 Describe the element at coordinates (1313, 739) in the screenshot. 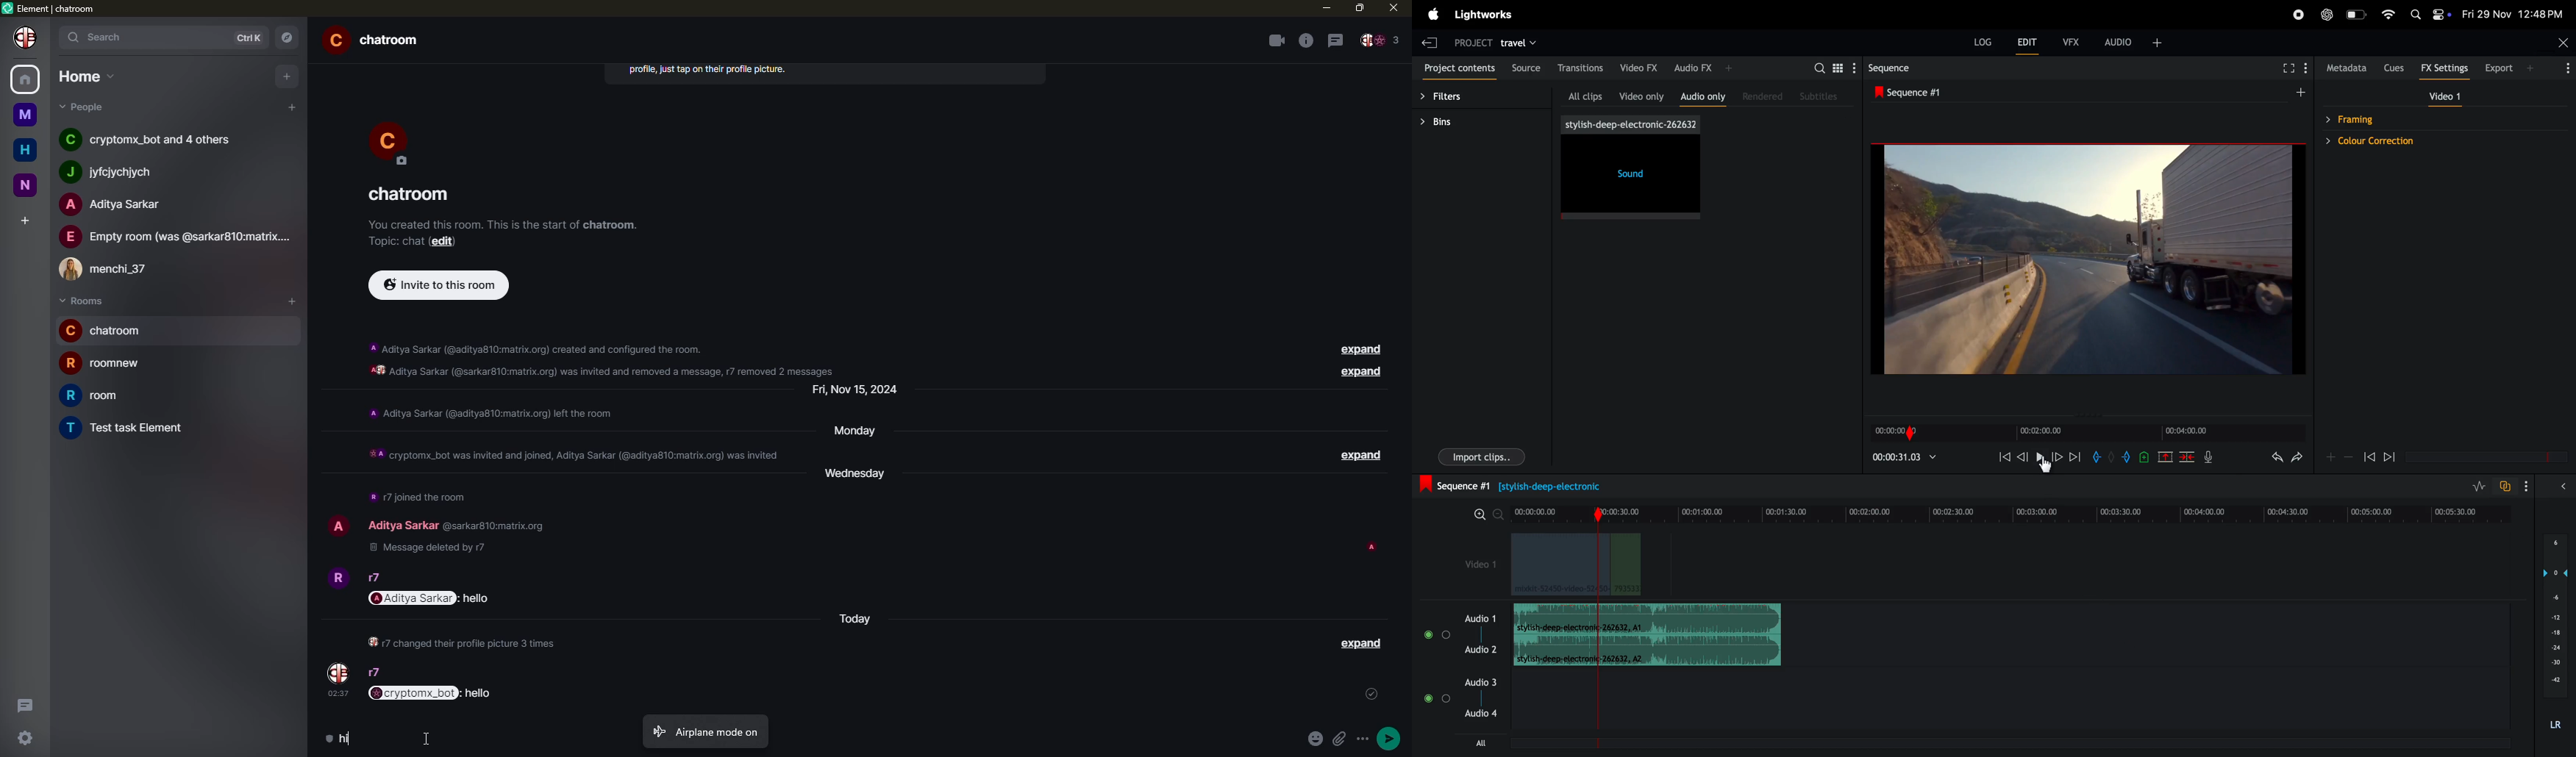

I see `emoji` at that location.